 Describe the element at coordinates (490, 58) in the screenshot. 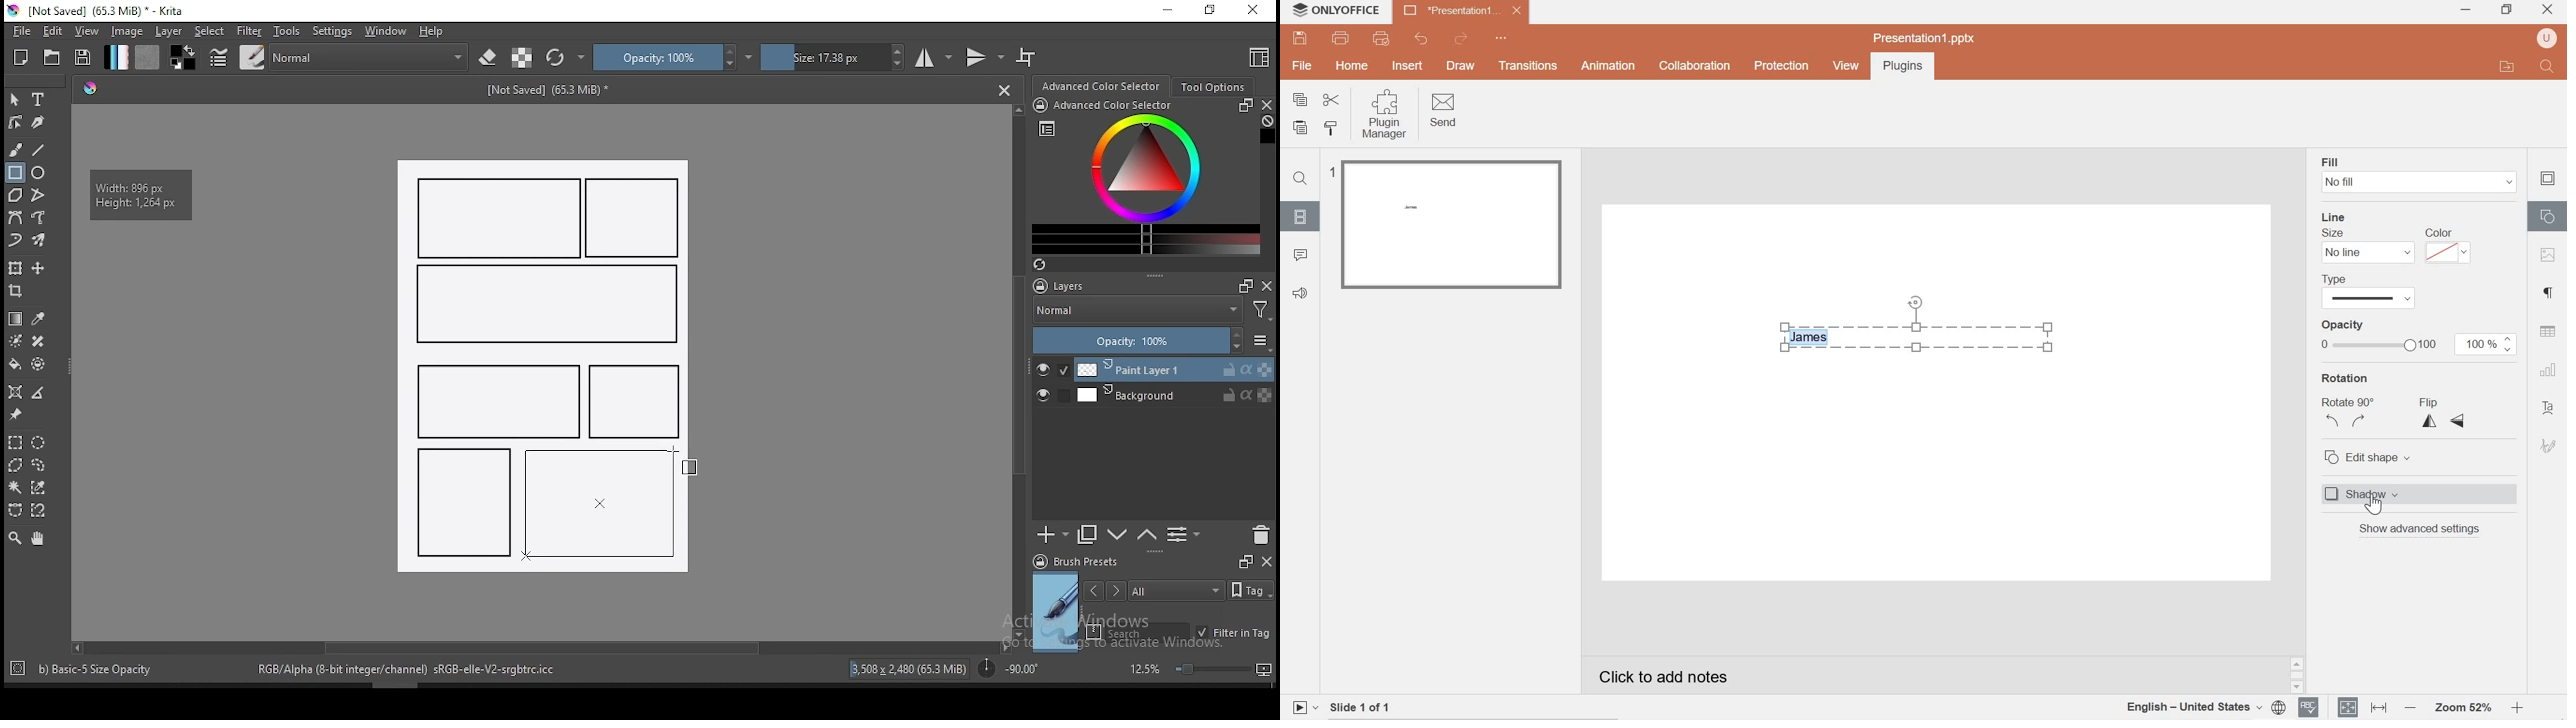

I see `set eraser mode` at that location.